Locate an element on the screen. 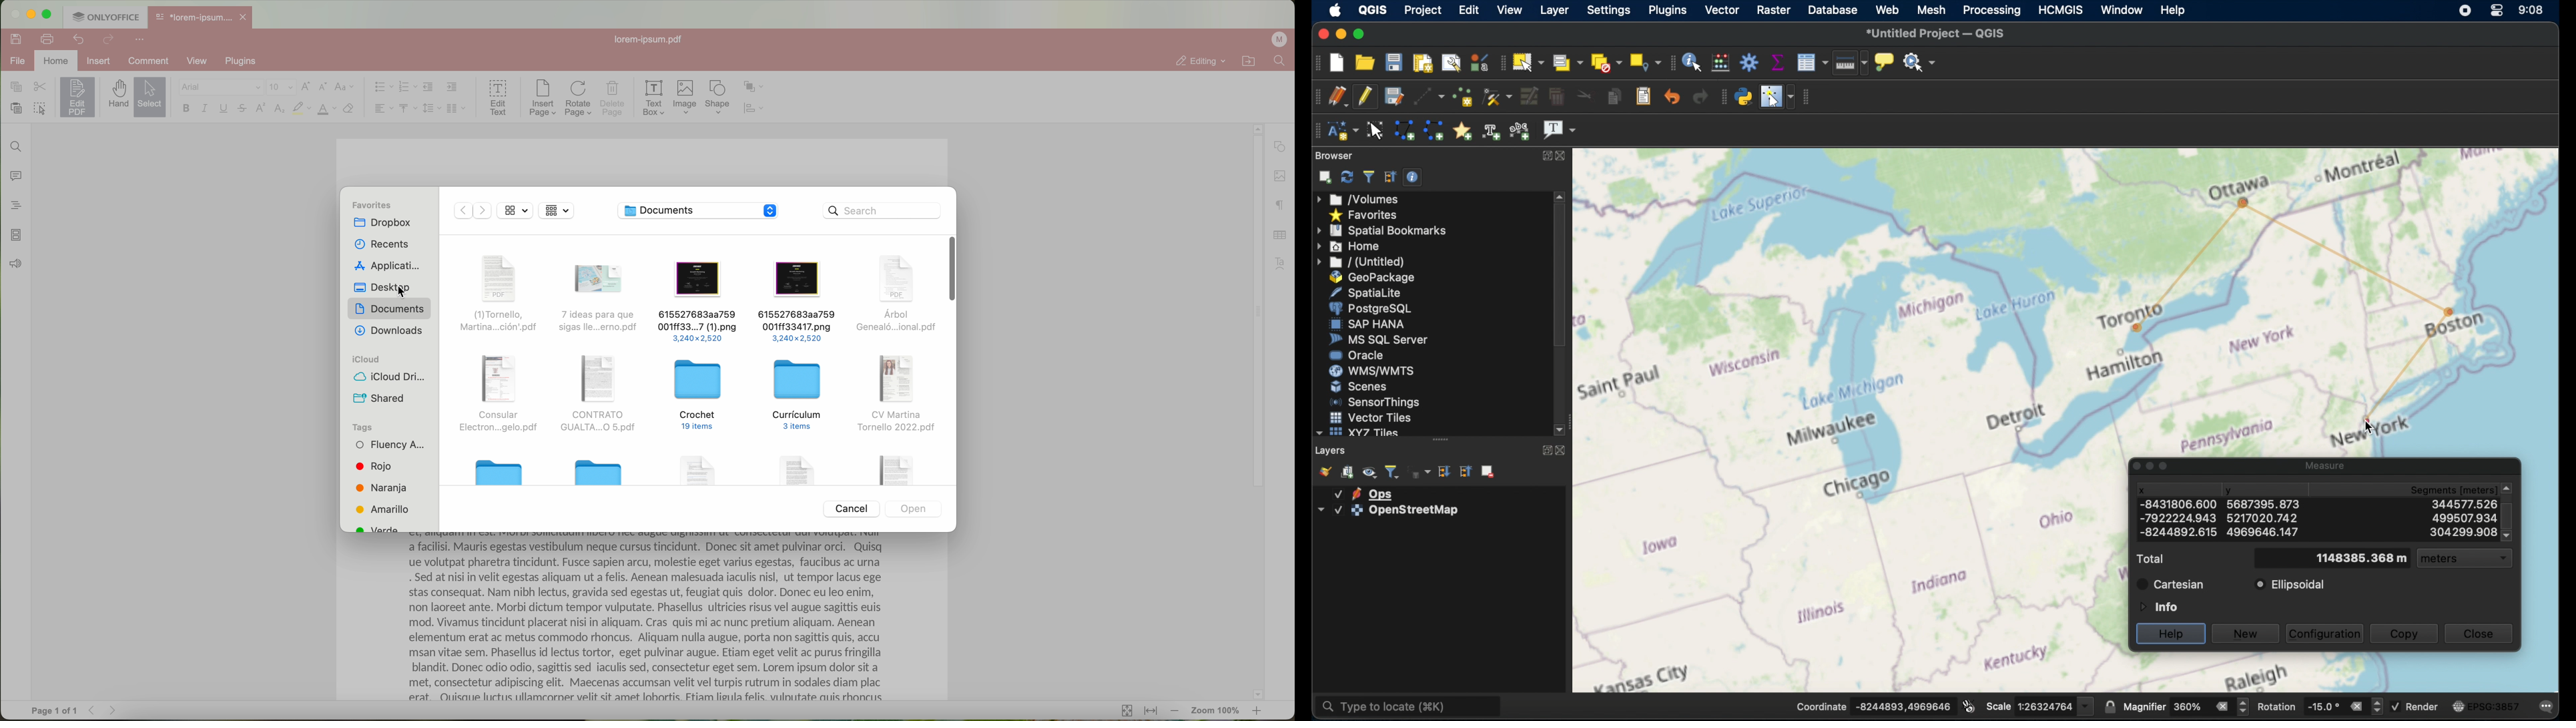 The image size is (2576, 728). size font is located at coordinates (282, 88).